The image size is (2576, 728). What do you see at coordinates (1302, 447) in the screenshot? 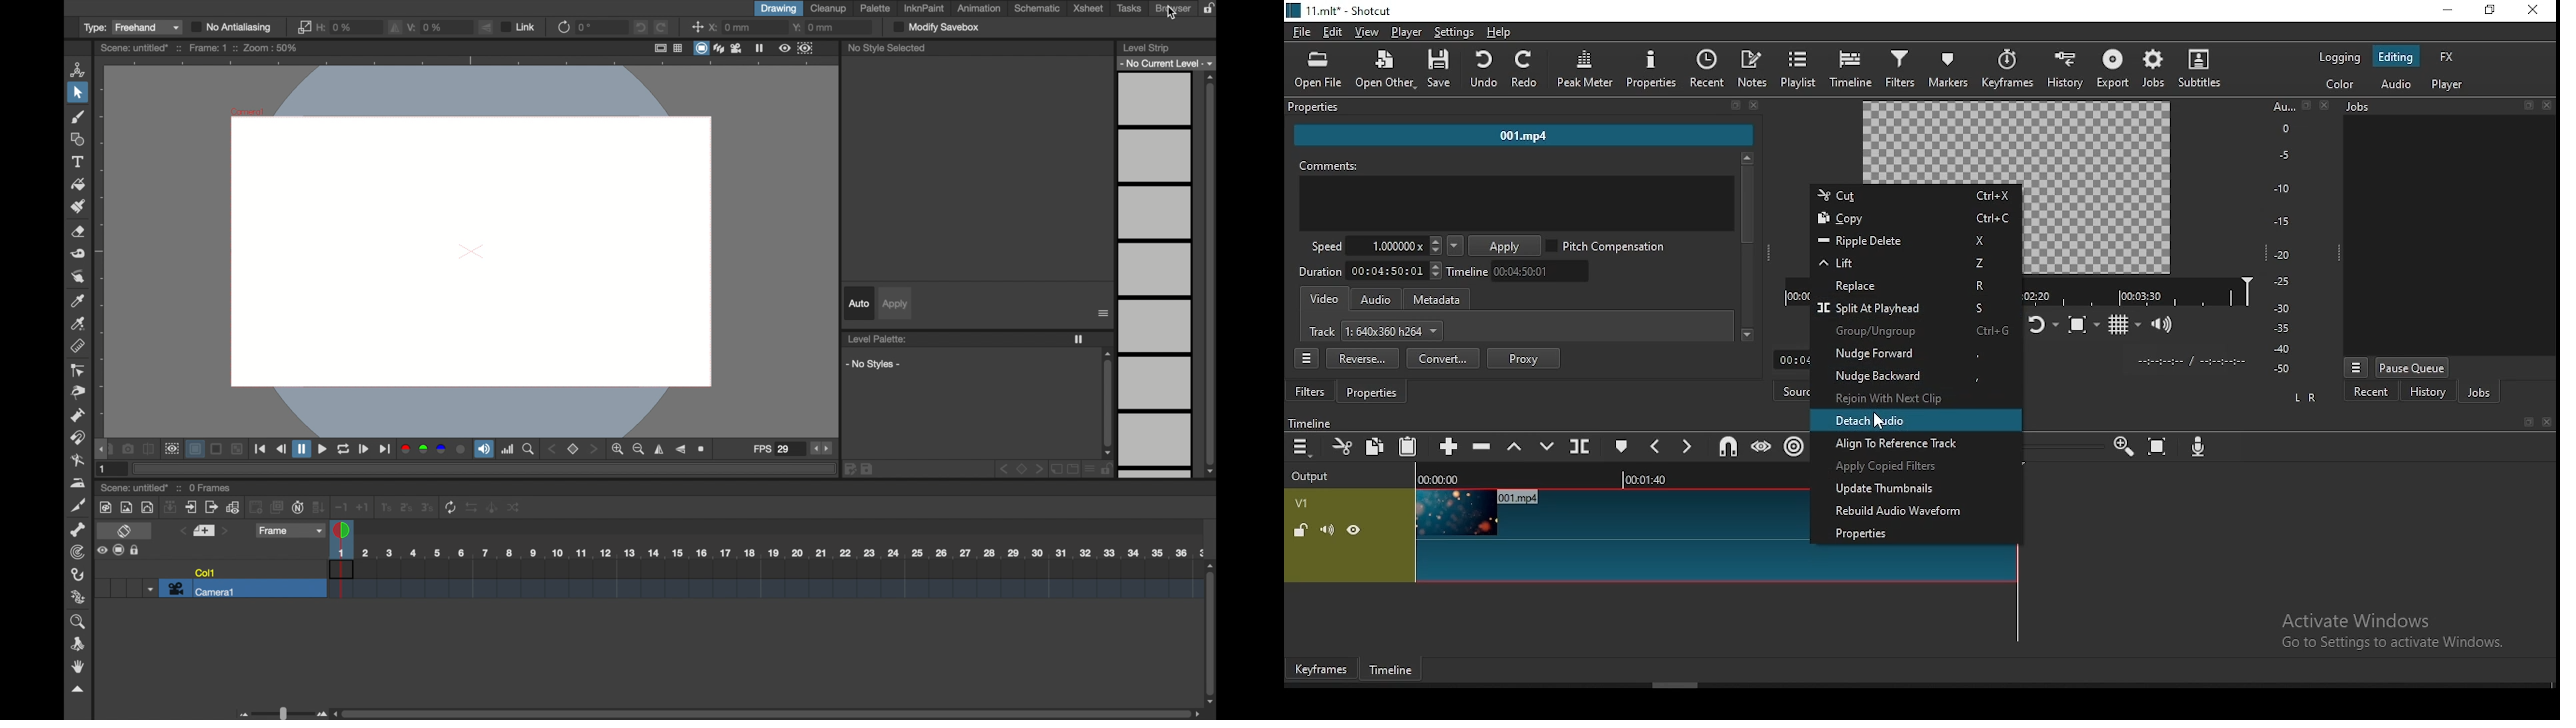
I see `timeline menu` at bounding box center [1302, 447].